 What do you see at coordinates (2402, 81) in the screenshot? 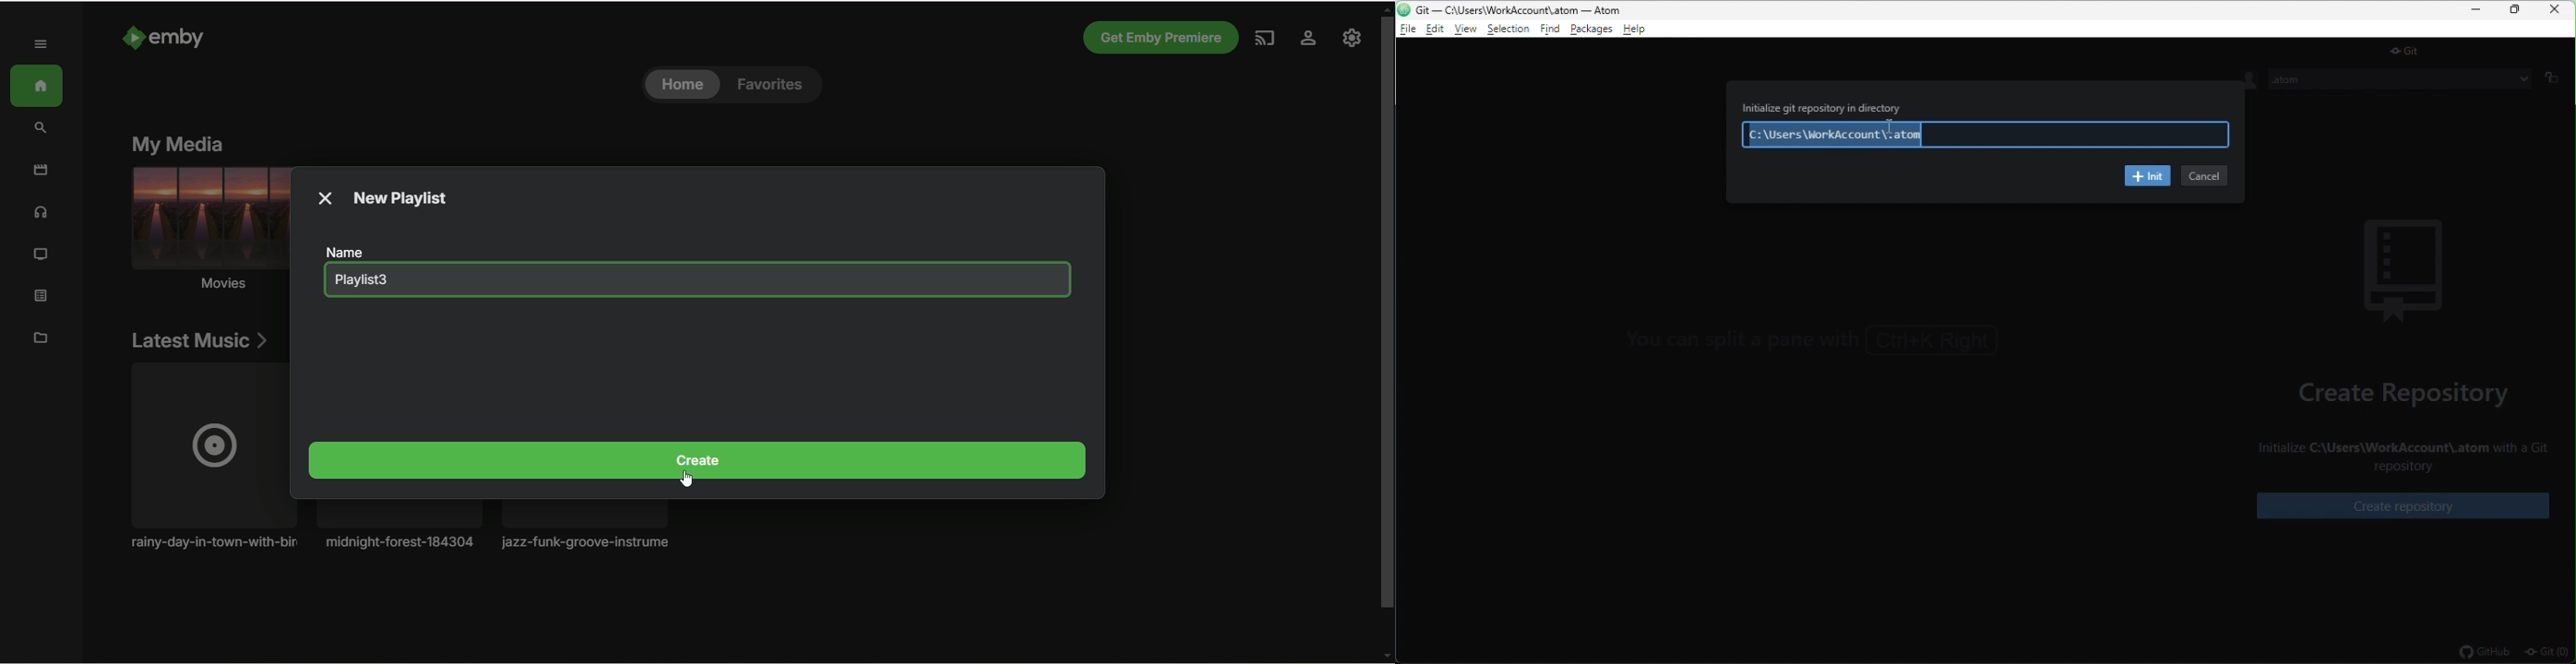
I see `.atom` at bounding box center [2402, 81].